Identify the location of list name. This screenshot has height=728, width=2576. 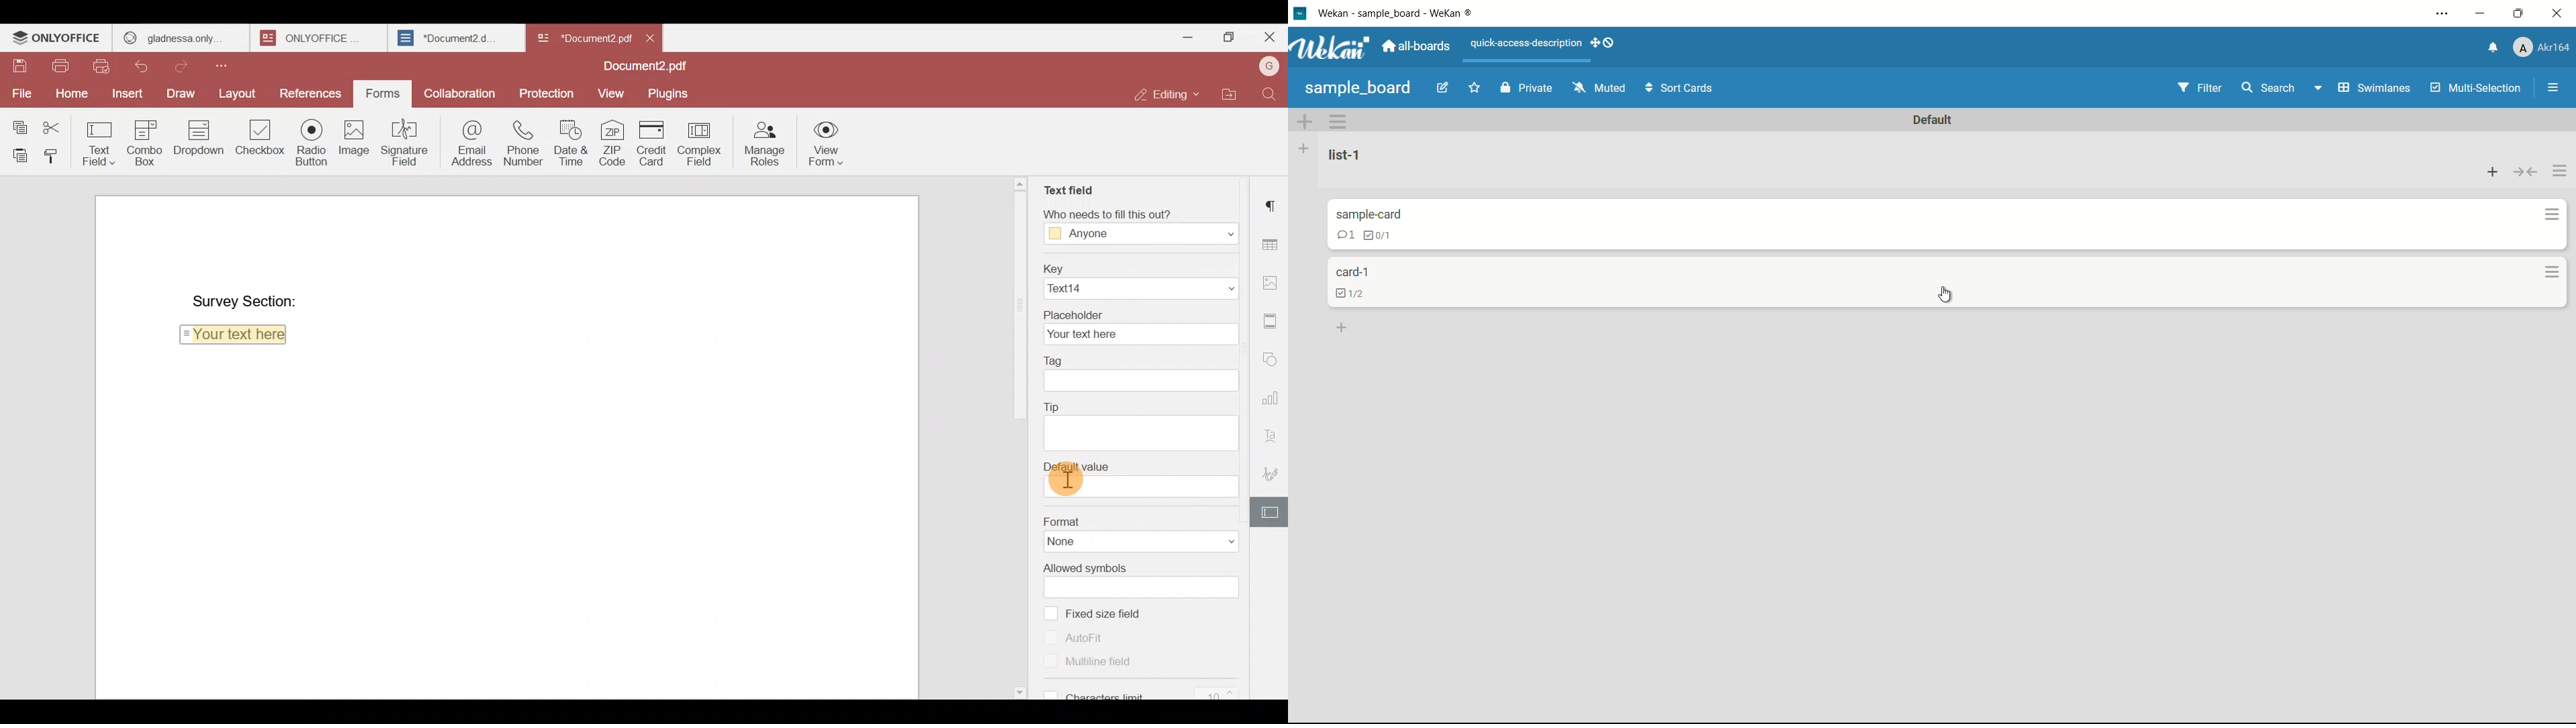
(1350, 154).